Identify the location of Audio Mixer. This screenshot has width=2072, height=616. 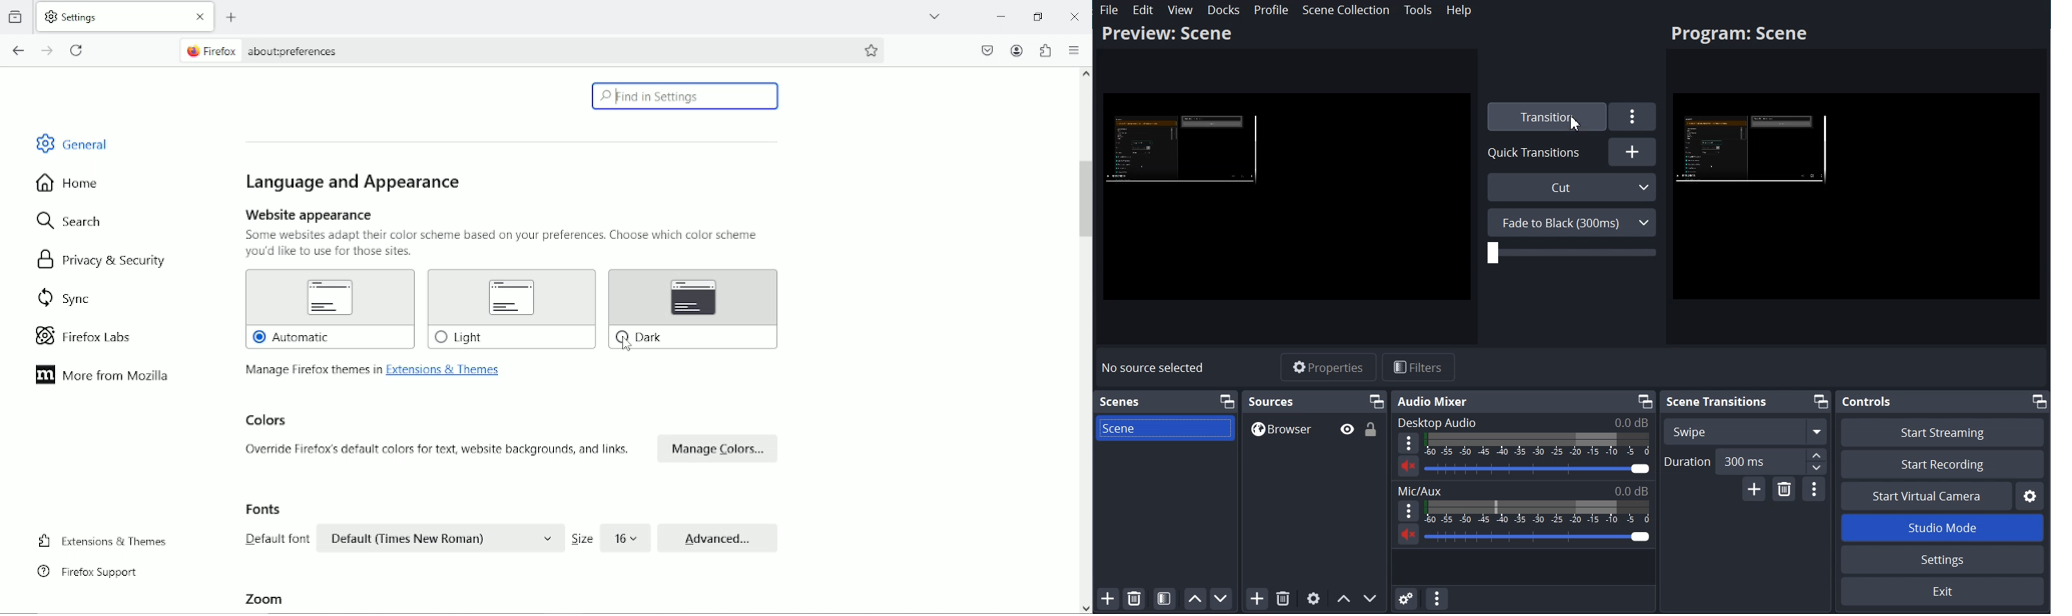
(1434, 402).